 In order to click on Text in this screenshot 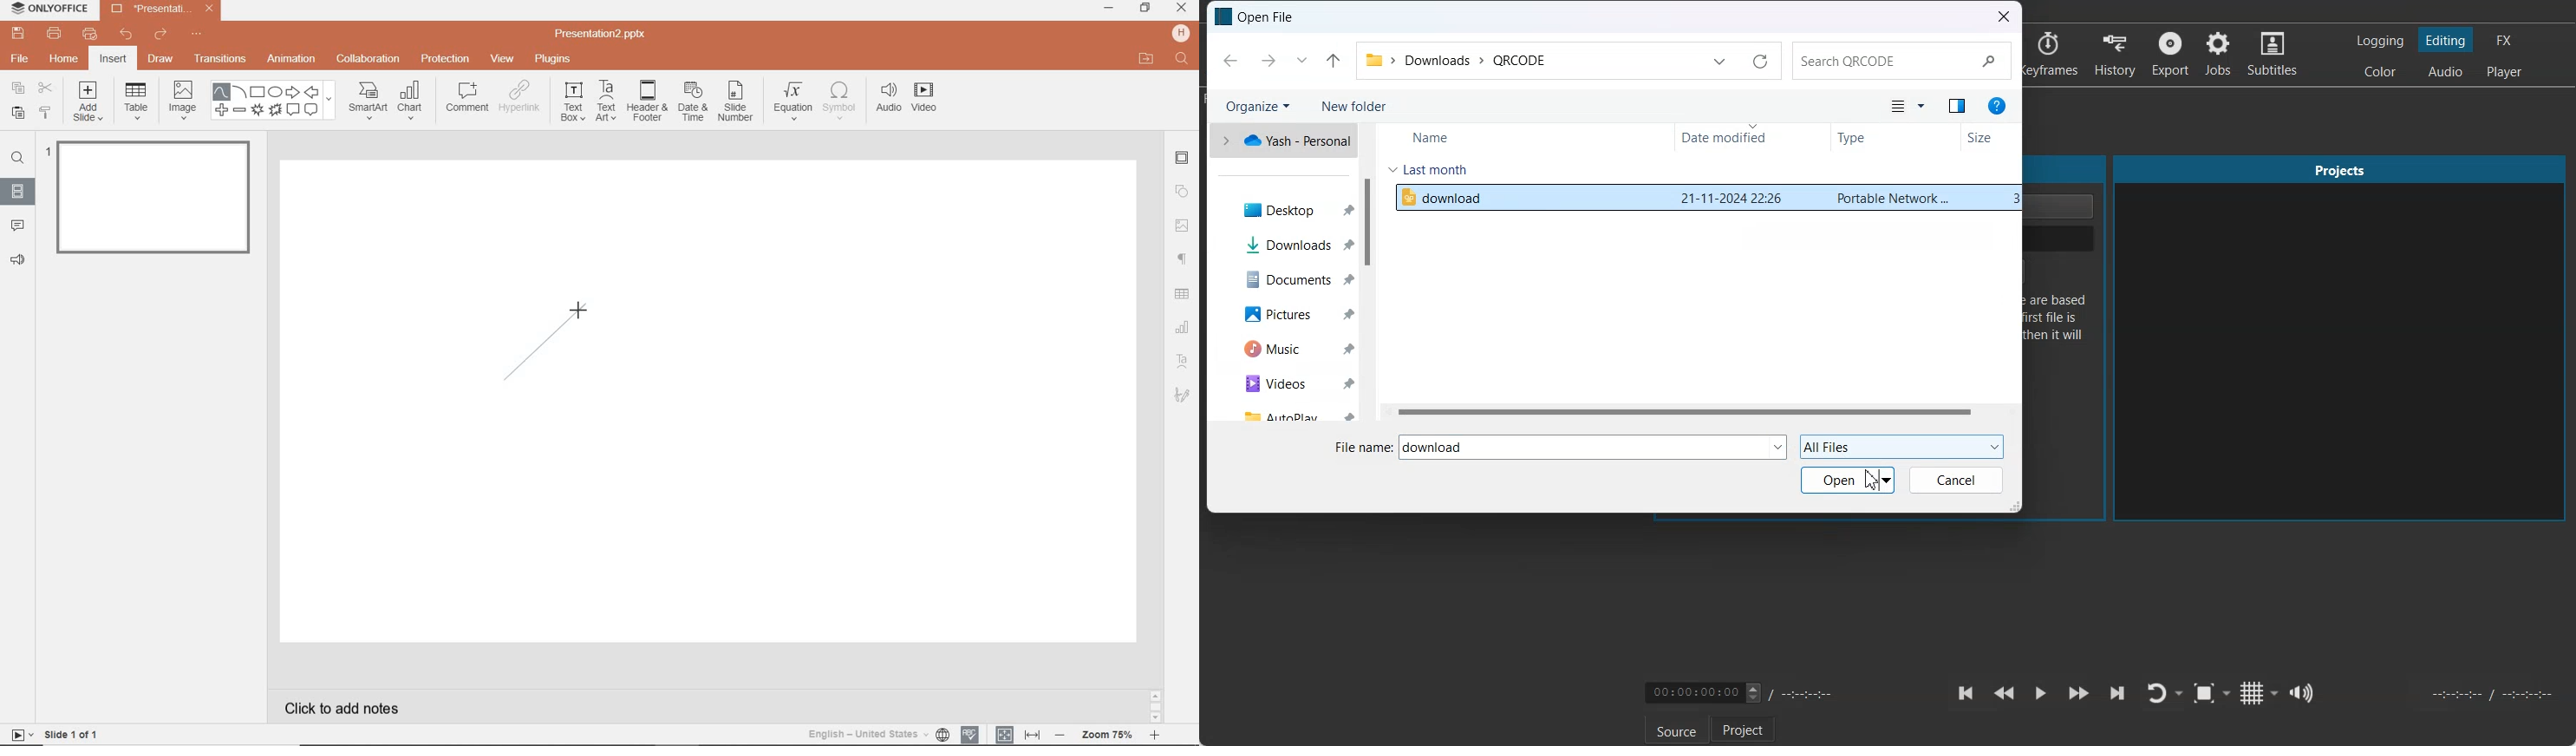, I will do `click(1592, 447)`.